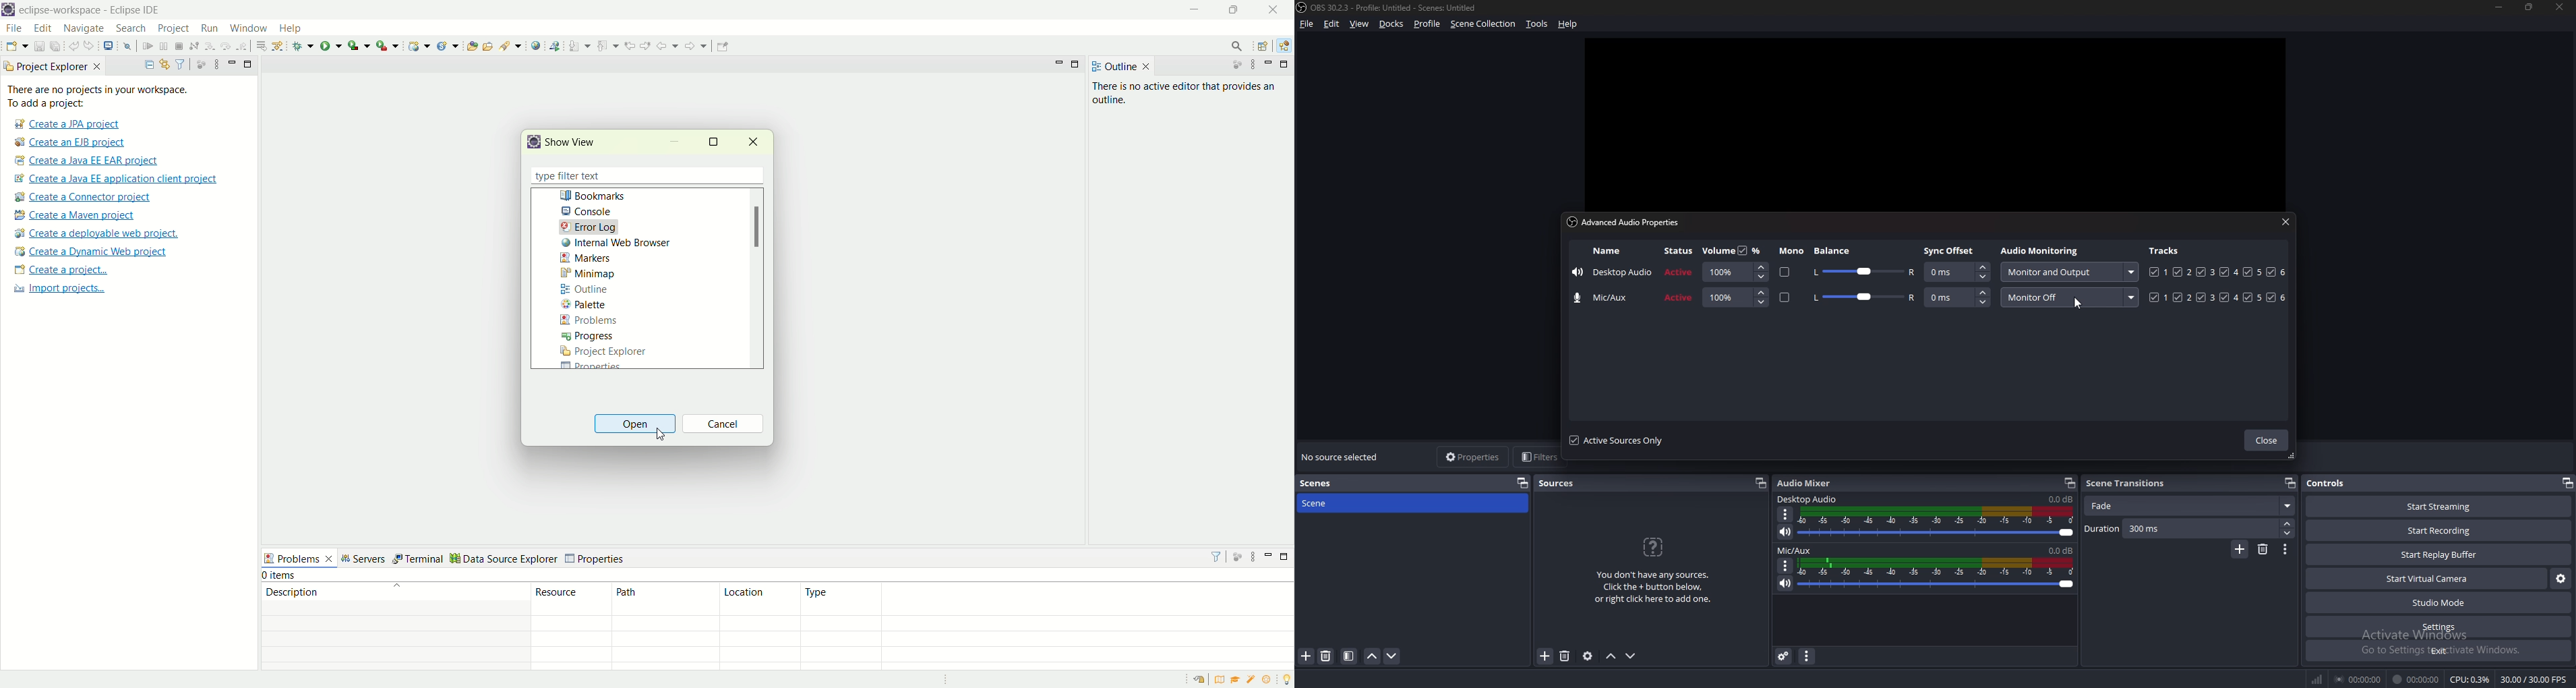  What do you see at coordinates (755, 143) in the screenshot?
I see `close` at bounding box center [755, 143].